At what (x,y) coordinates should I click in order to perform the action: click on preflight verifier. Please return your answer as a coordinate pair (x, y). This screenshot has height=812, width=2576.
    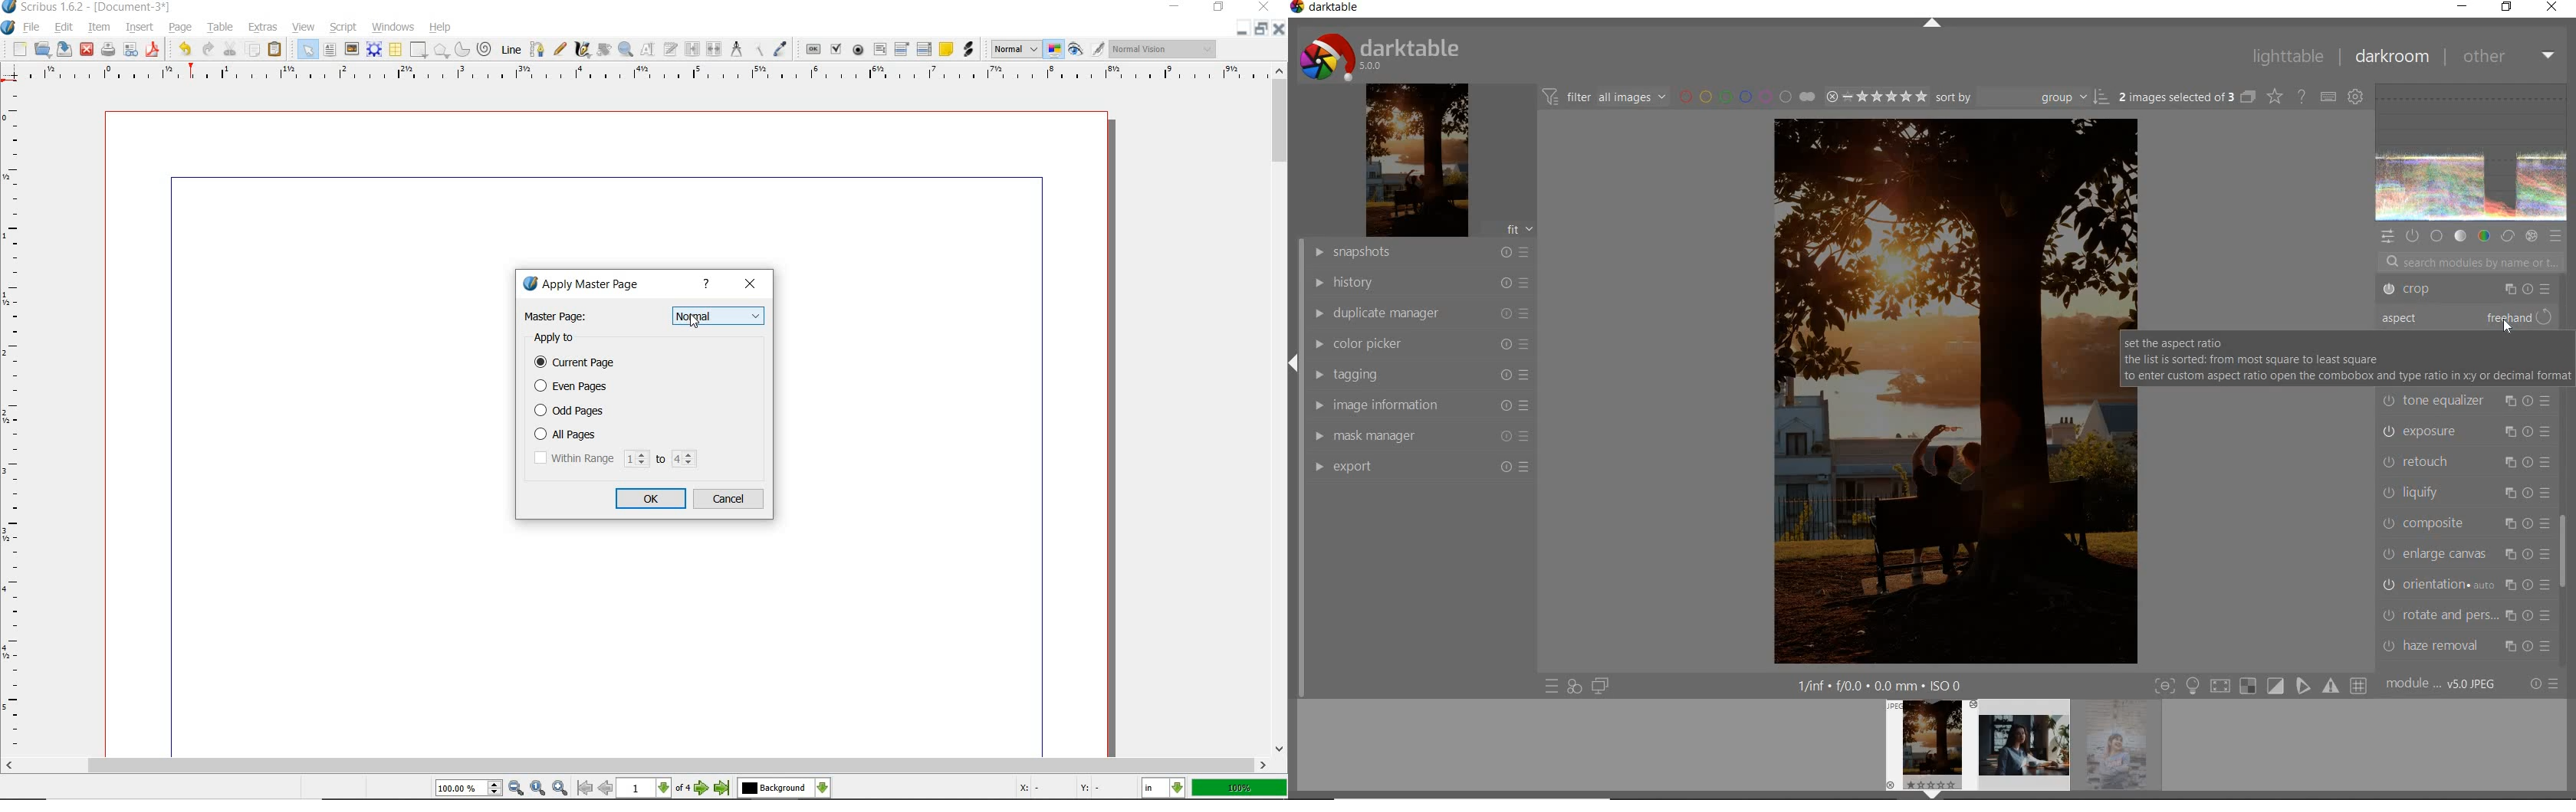
    Looking at the image, I should click on (131, 50).